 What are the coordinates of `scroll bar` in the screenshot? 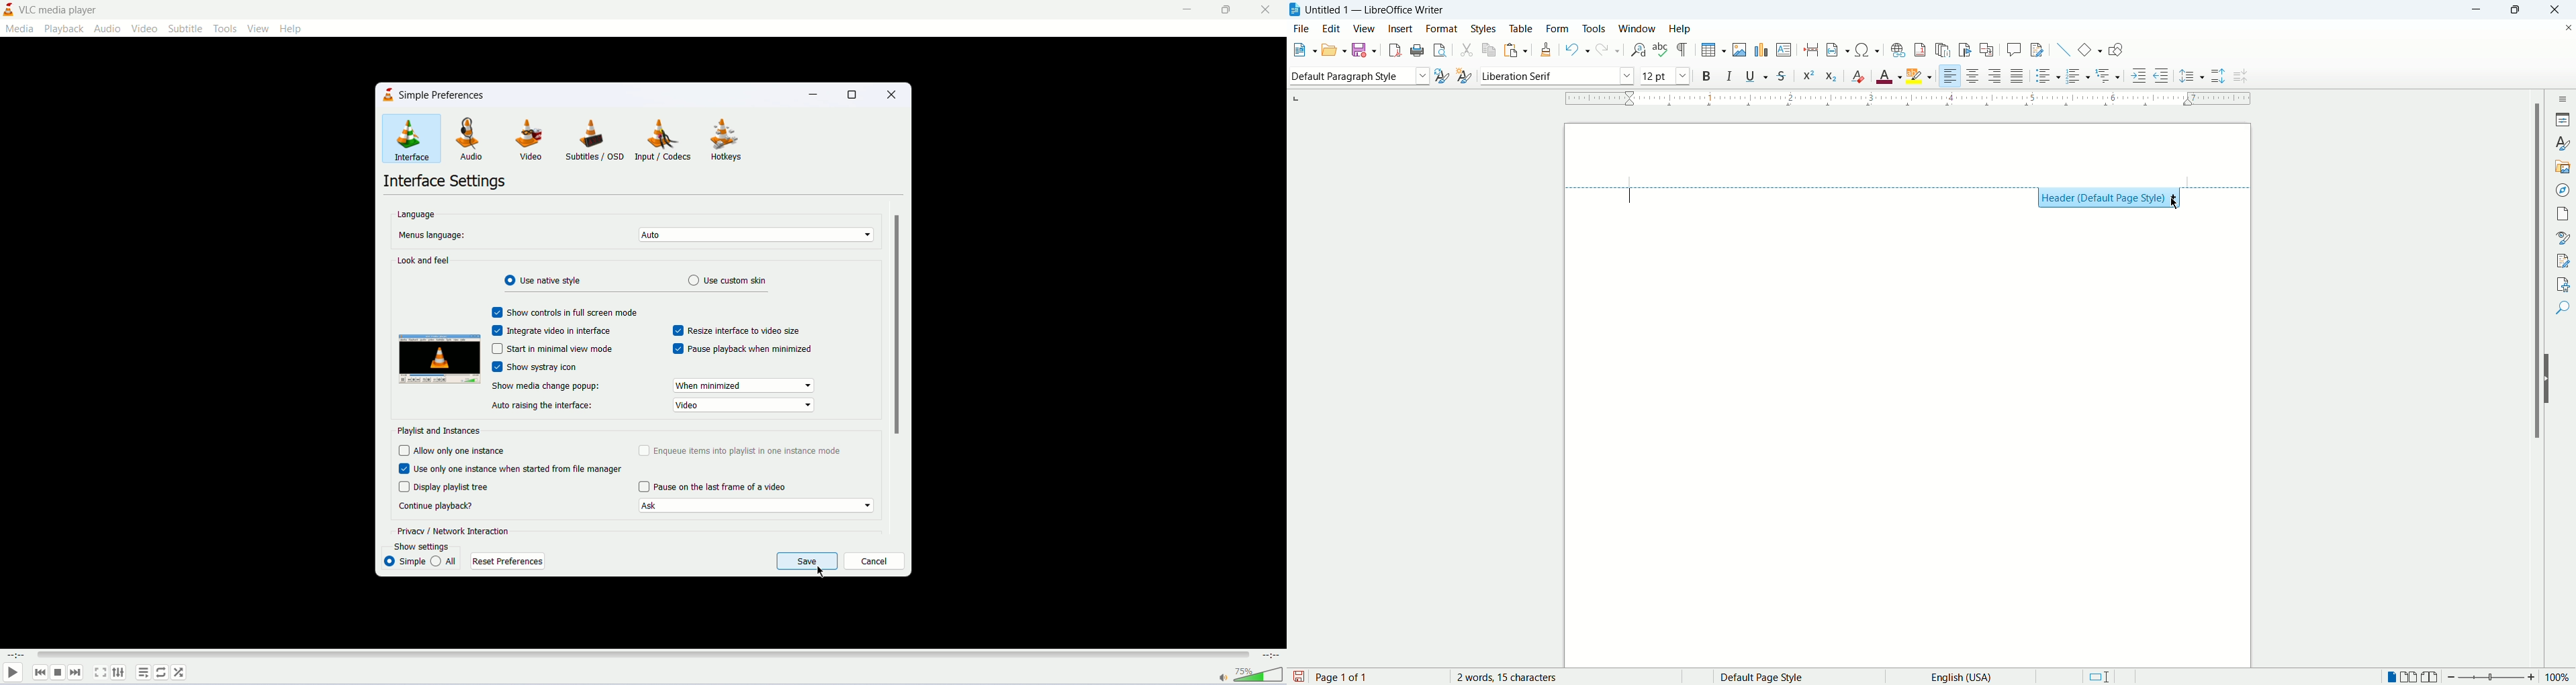 It's located at (896, 367).